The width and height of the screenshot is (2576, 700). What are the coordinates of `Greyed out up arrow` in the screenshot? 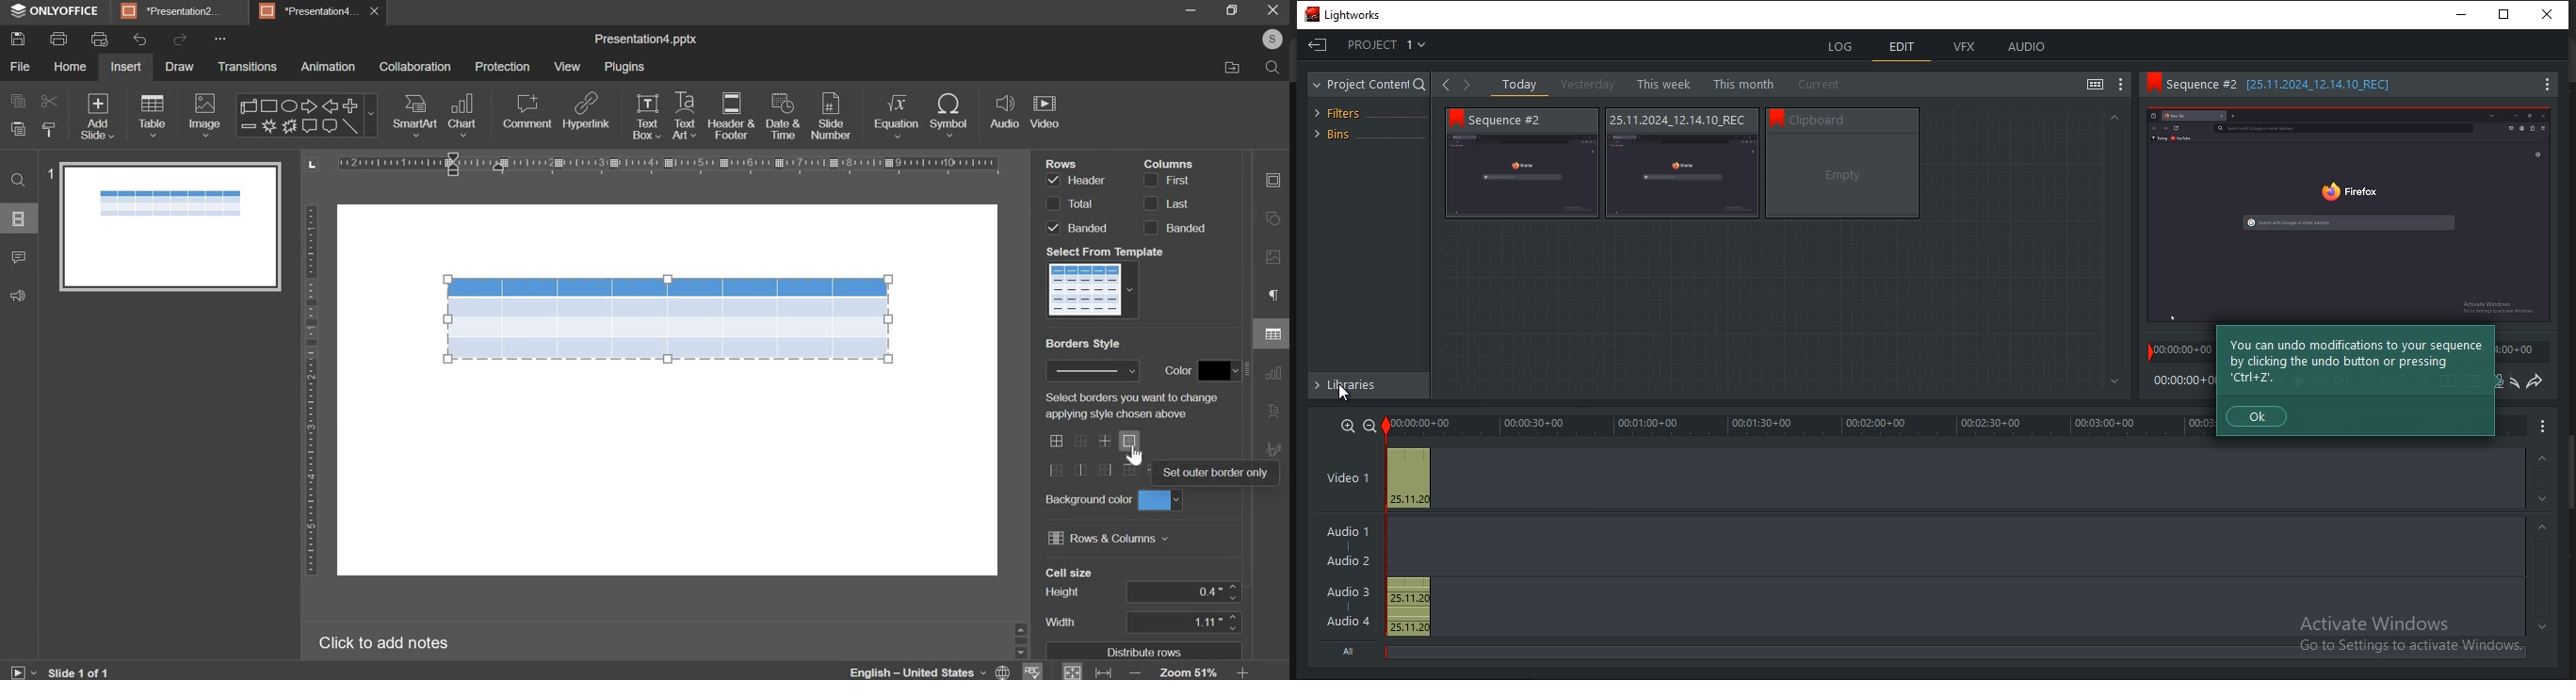 It's located at (2121, 118).